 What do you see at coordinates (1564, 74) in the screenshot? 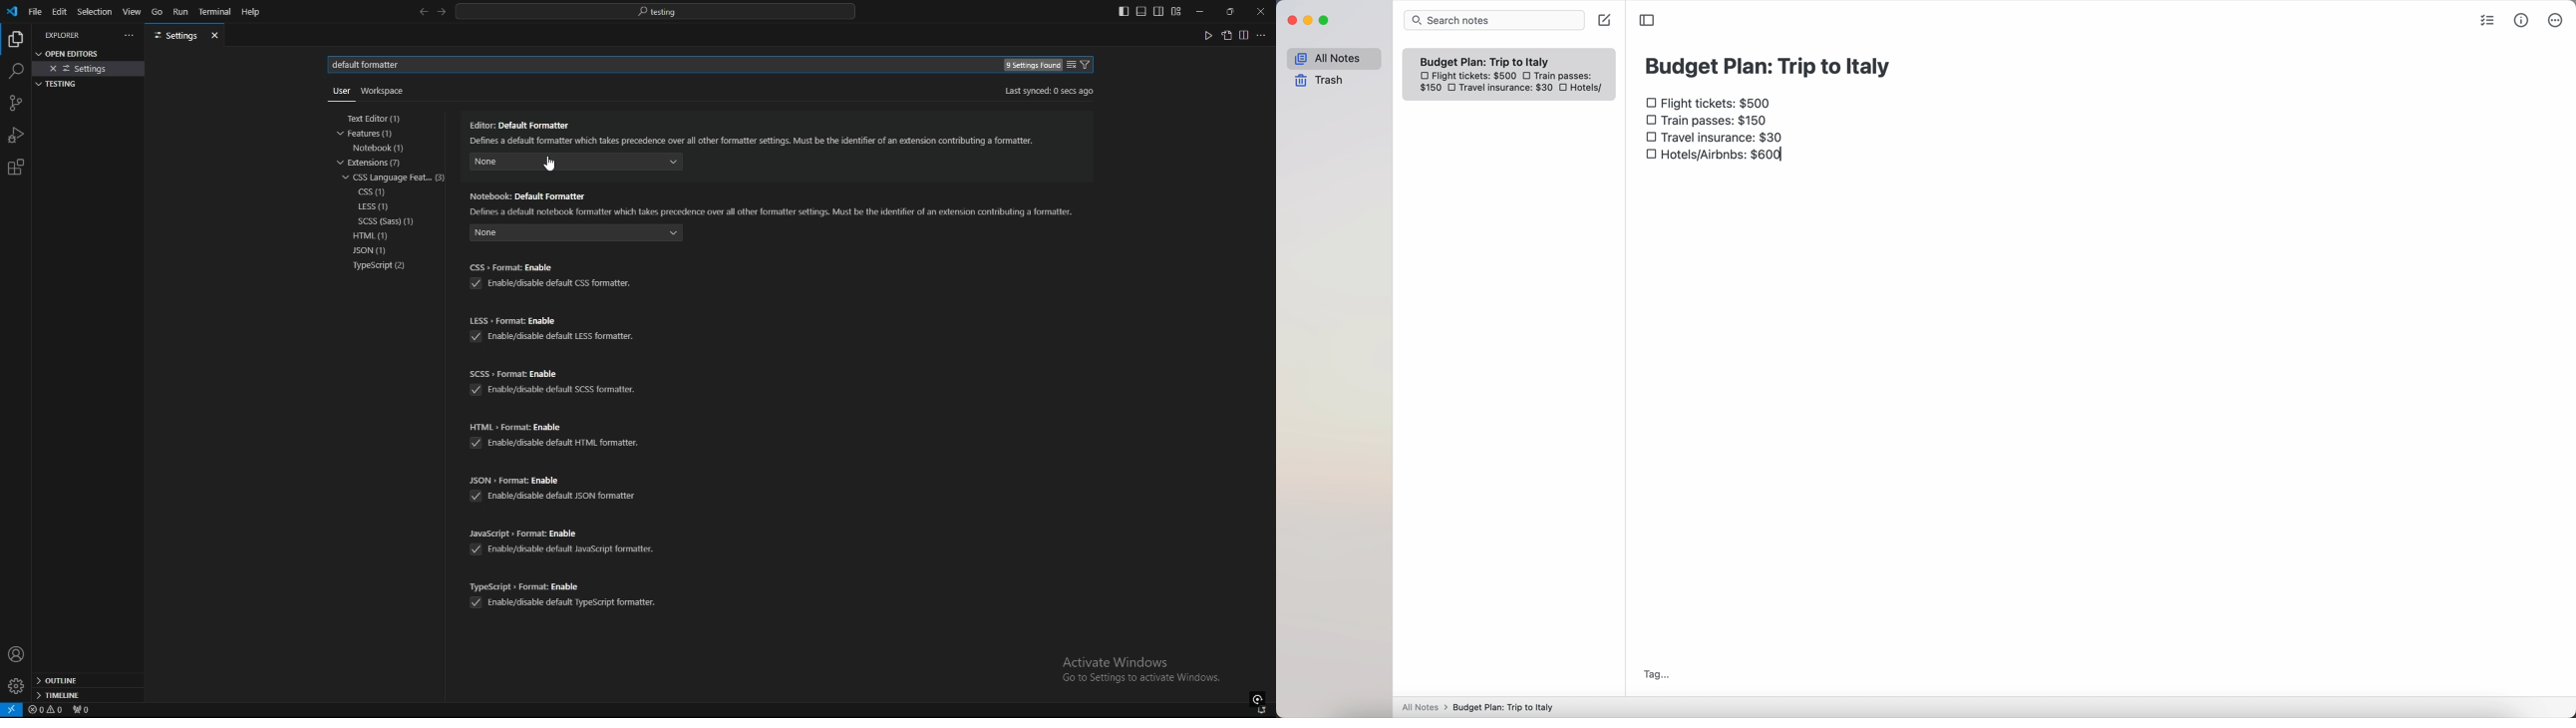
I see `train passes` at bounding box center [1564, 74].